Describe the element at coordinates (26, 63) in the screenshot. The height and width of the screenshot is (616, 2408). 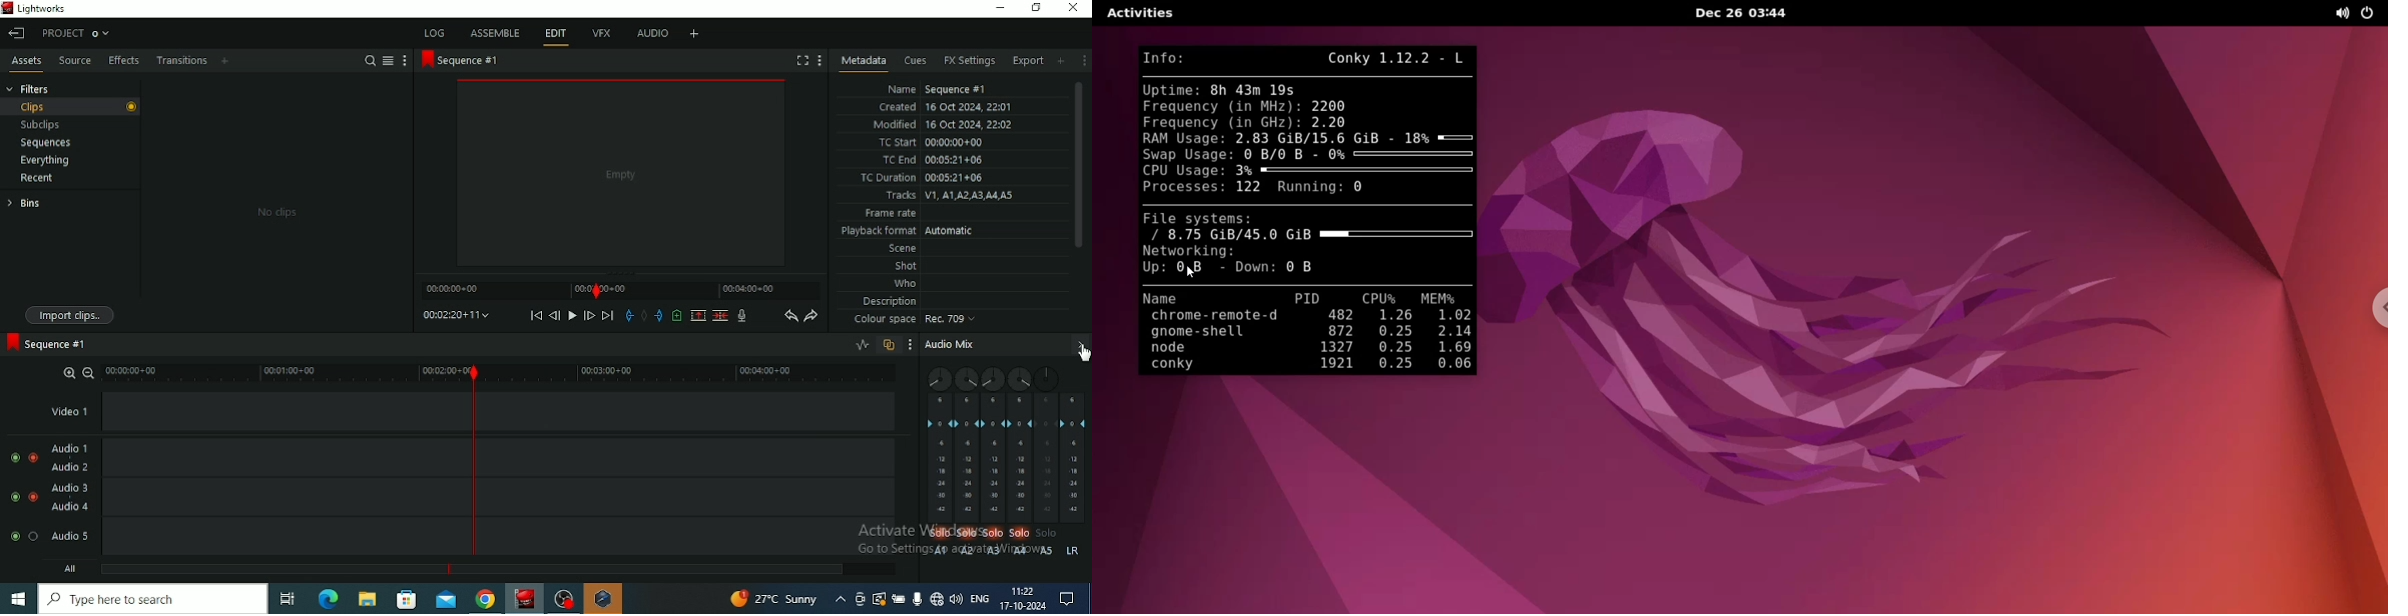
I see `Assests` at that location.